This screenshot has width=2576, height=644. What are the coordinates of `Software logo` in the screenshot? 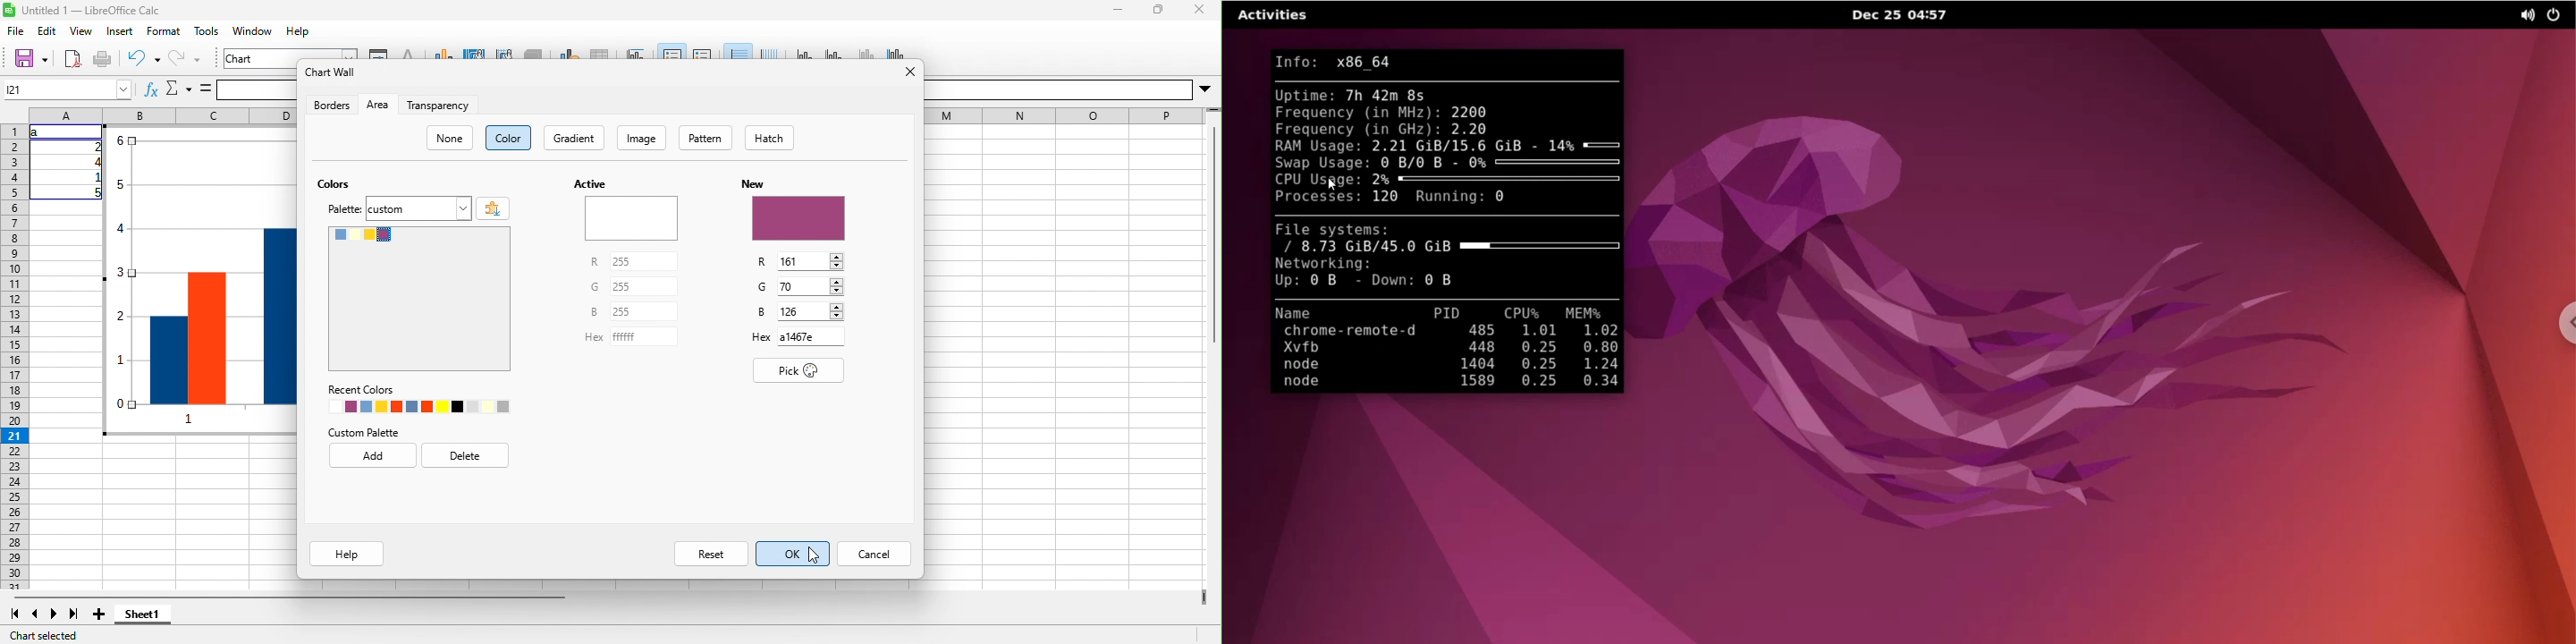 It's located at (9, 10).